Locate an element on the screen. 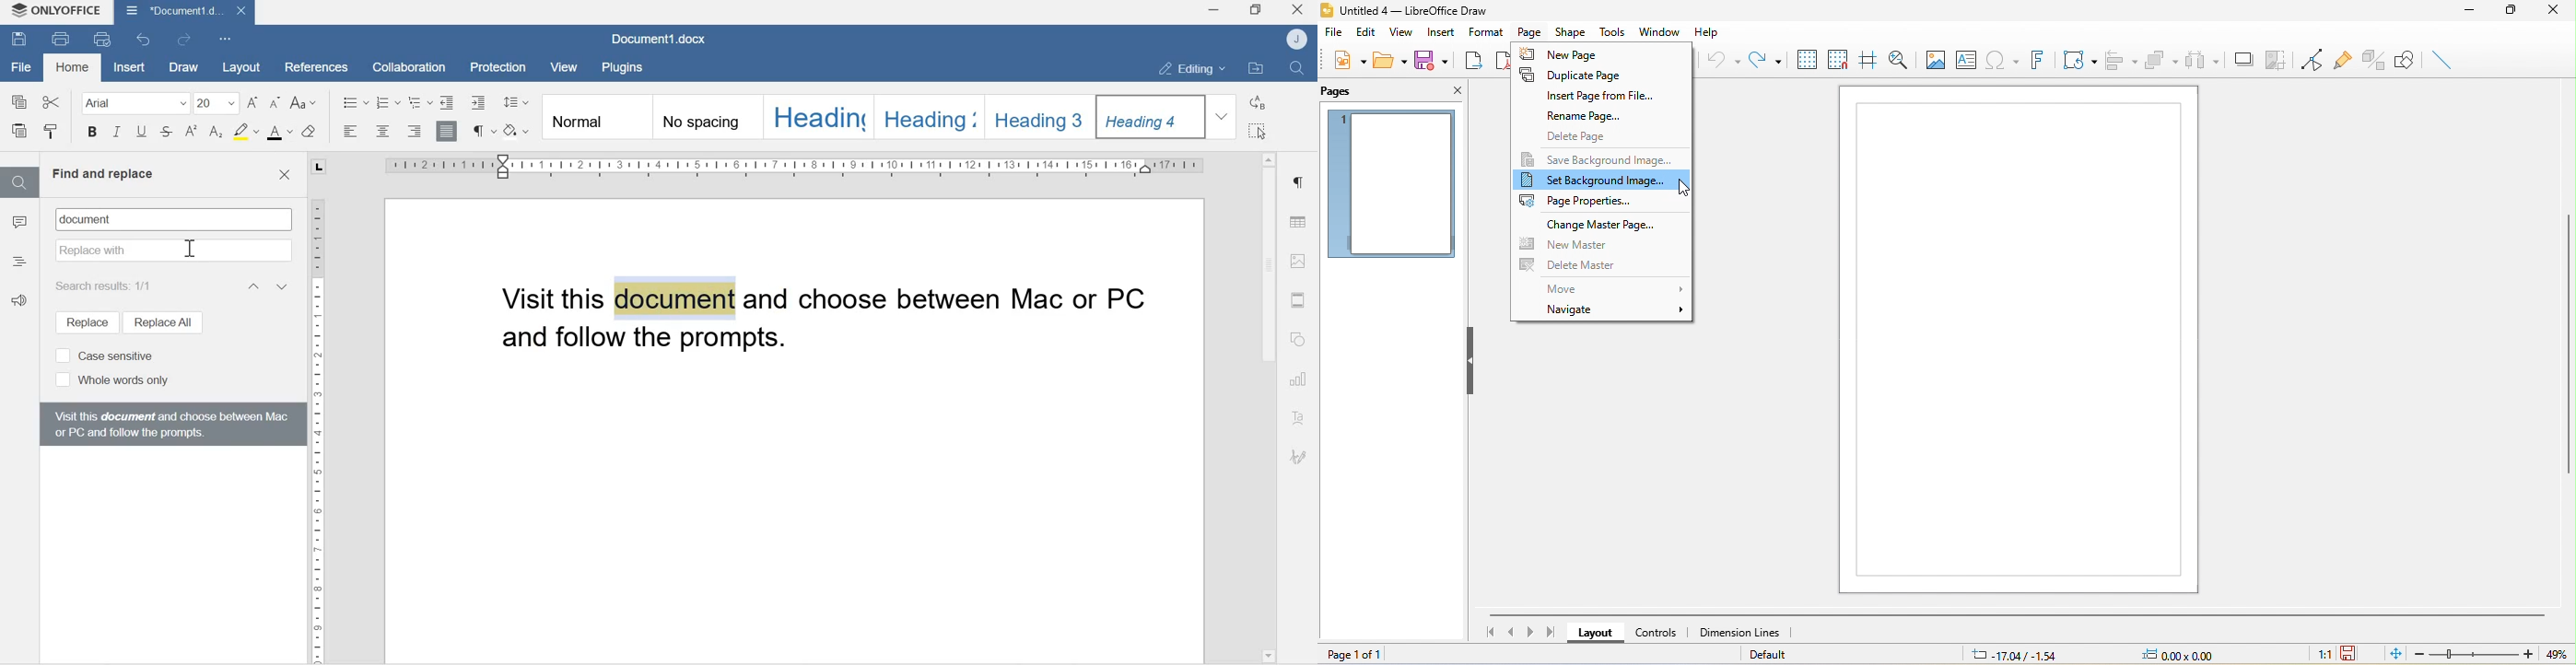 The height and width of the screenshot is (672, 2576). Scroll up is located at coordinates (1269, 156).